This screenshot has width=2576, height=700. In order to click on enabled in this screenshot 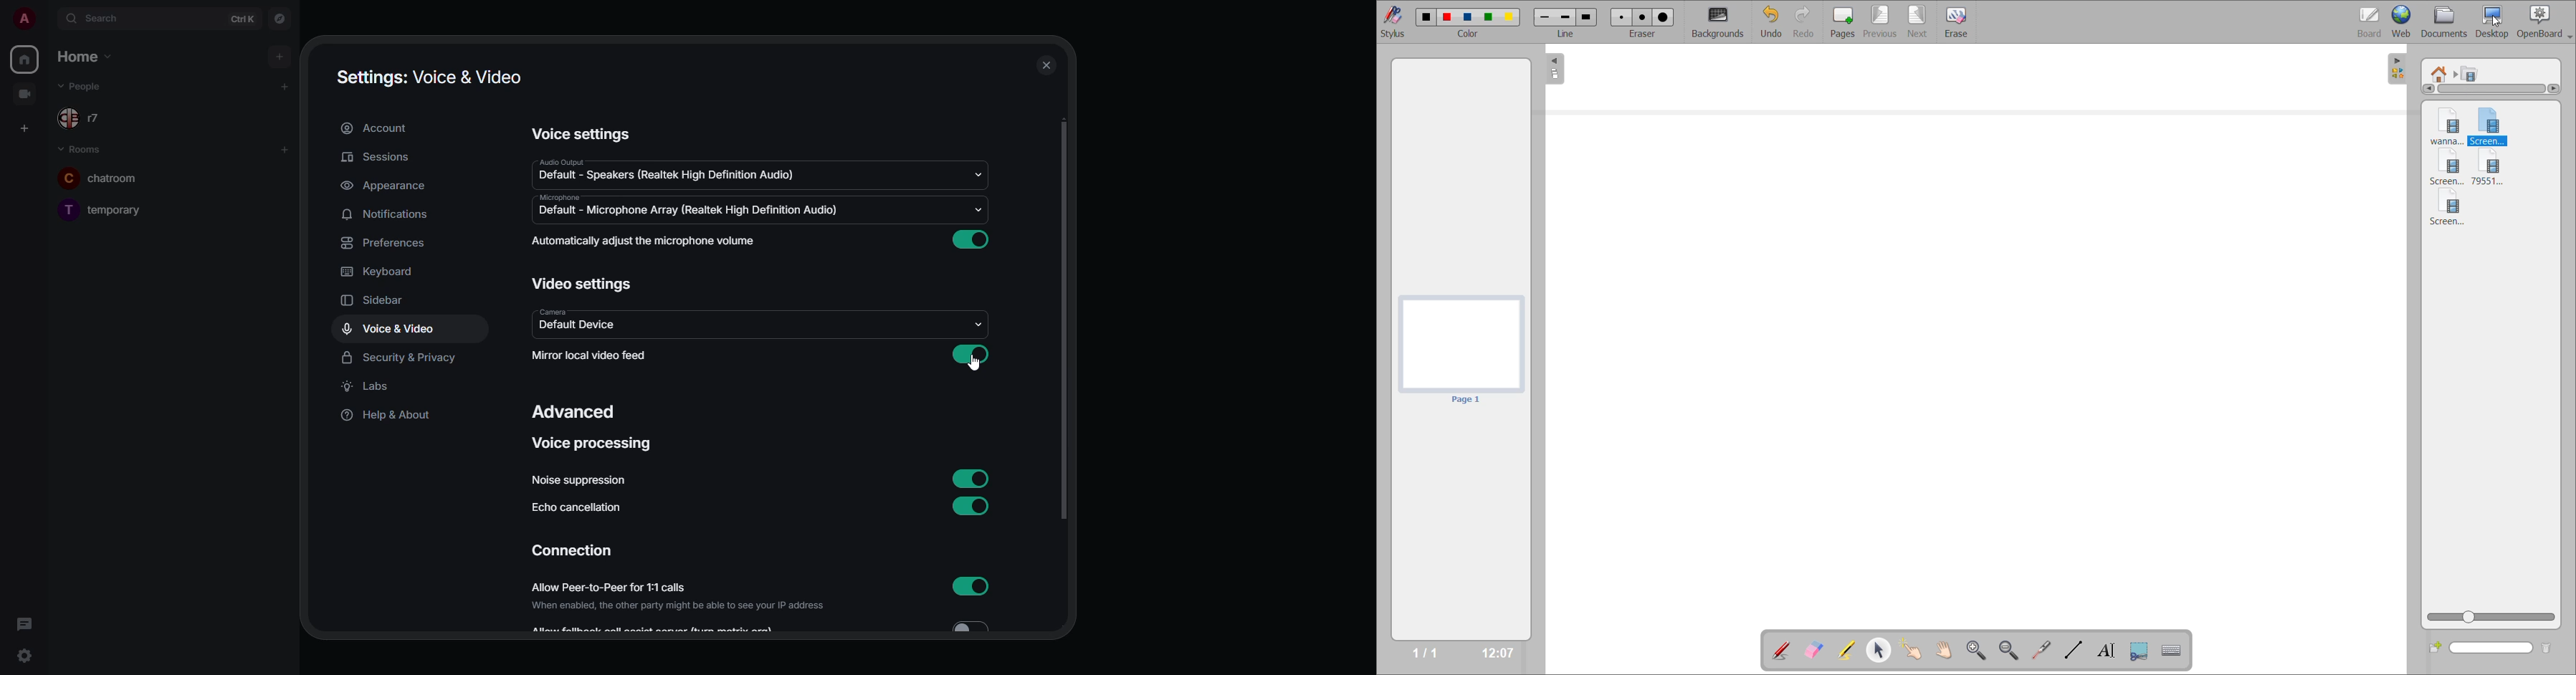, I will do `click(973, 241)`.